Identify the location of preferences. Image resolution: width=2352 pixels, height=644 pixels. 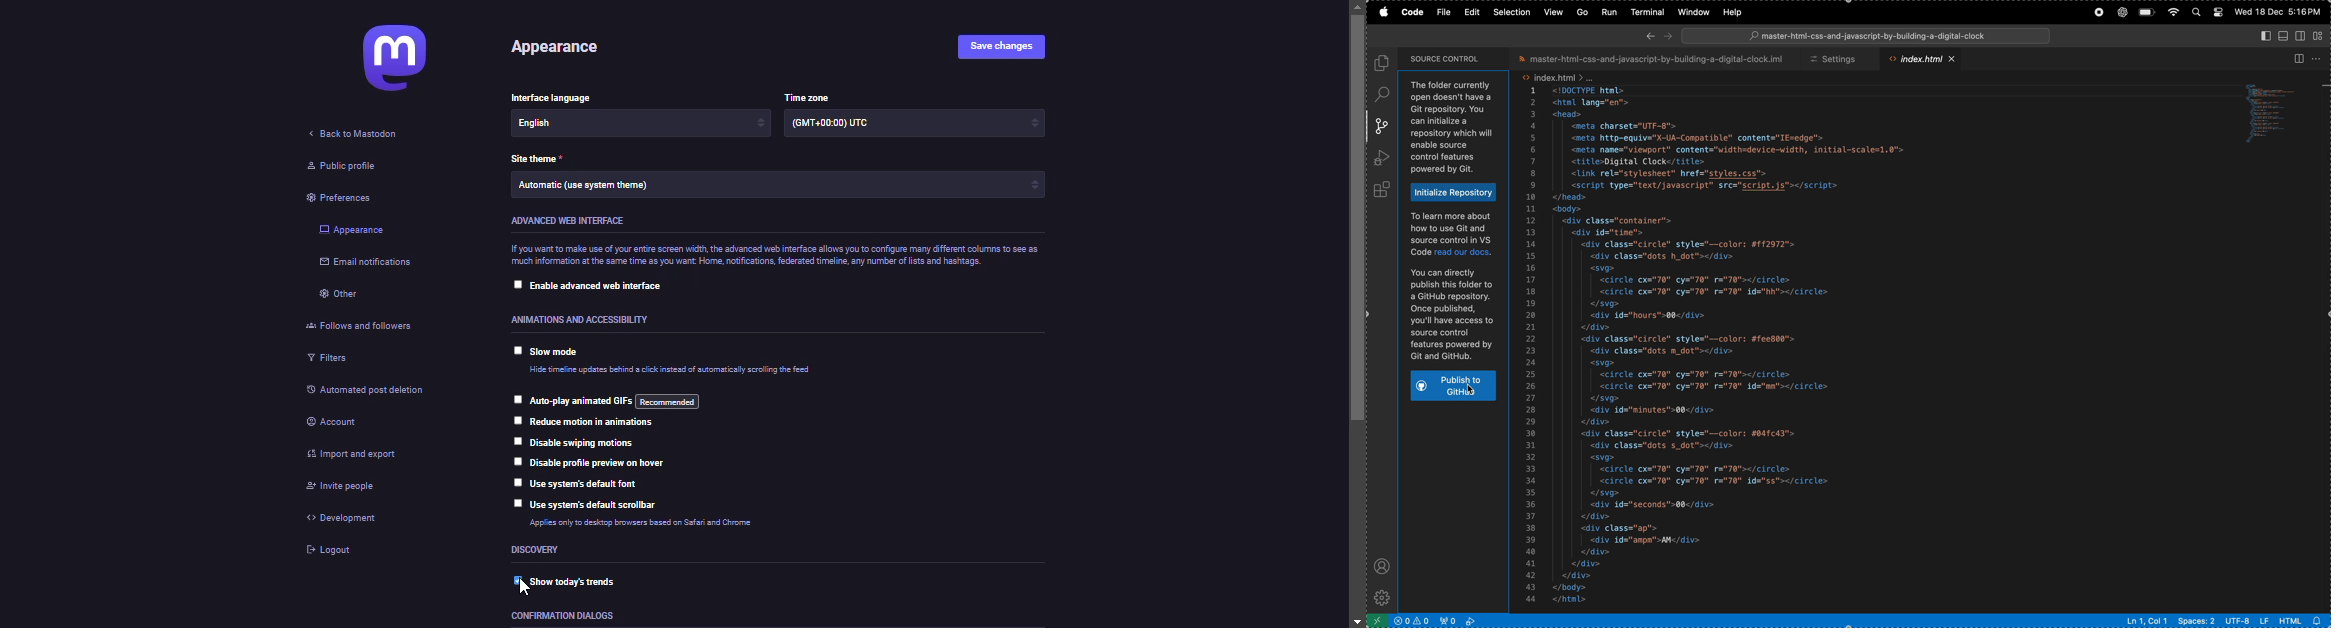
(345, 198).